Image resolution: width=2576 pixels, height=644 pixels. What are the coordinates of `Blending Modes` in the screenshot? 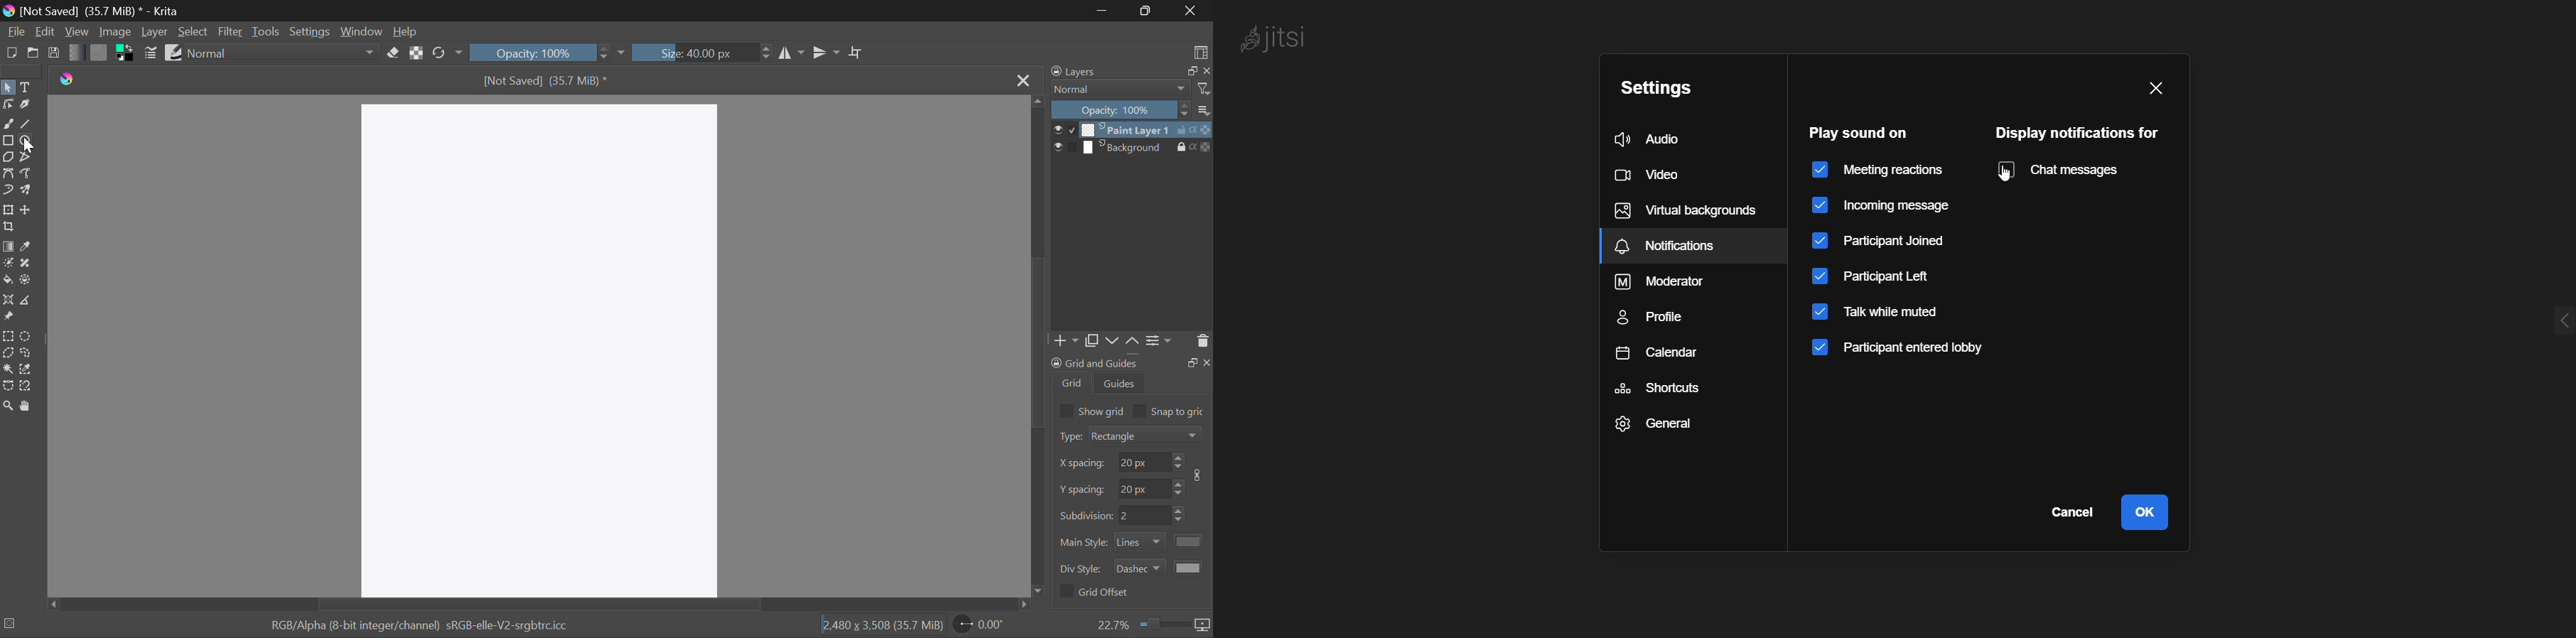 It's located at (1130, 90).